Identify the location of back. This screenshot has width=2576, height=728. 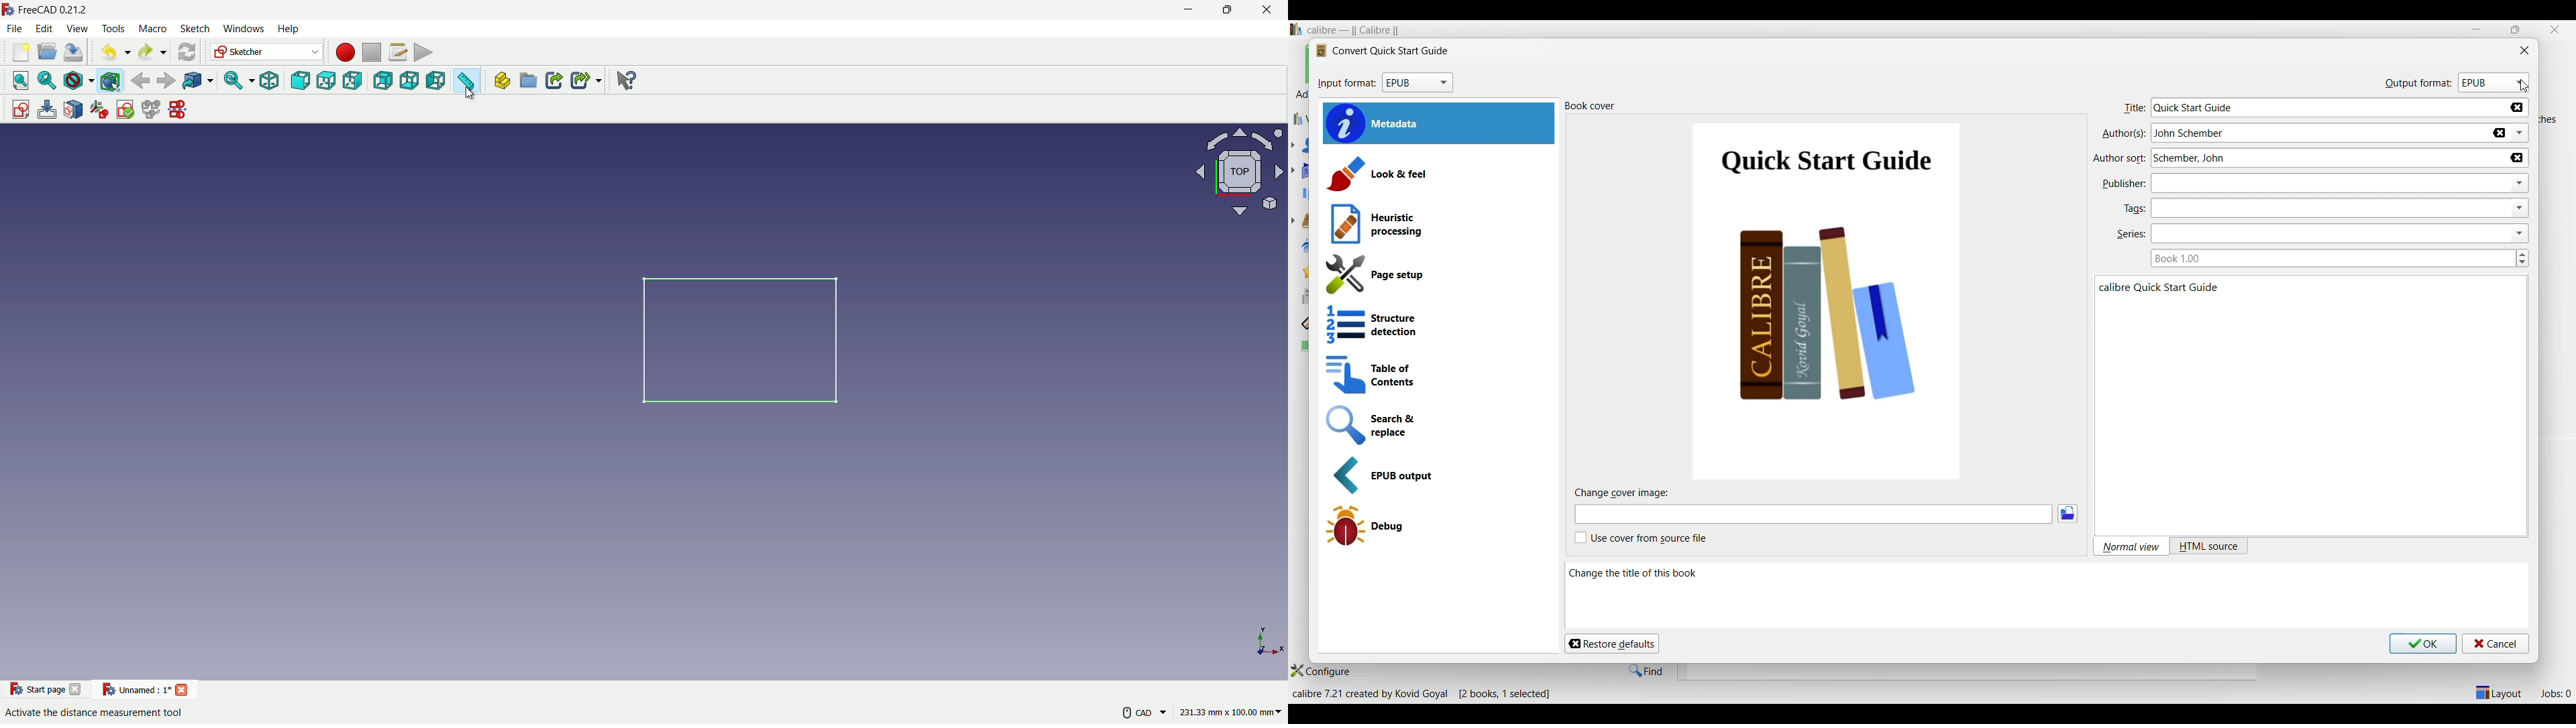
(140, 80).